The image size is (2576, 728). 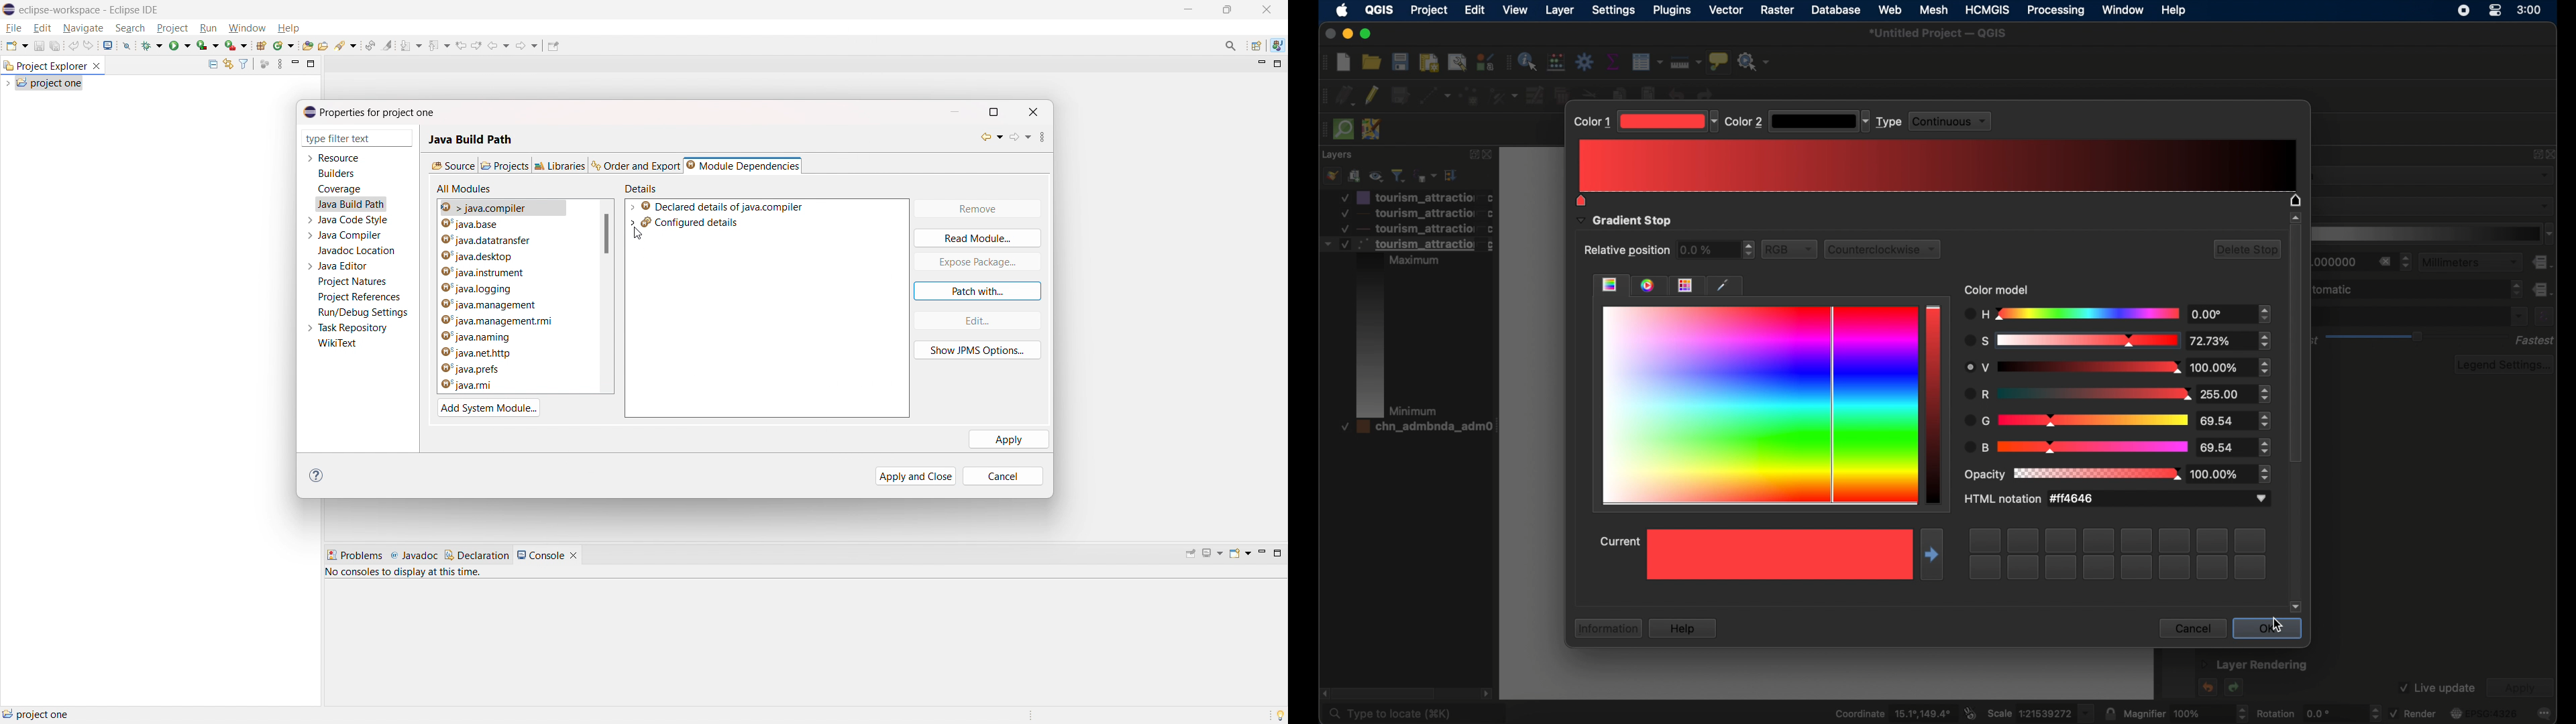 What do you see at coordinates (89, 10) in the screenshot?
I see `eclipse-workspace - Eclipse IDE` at bounding box center [89, 10].